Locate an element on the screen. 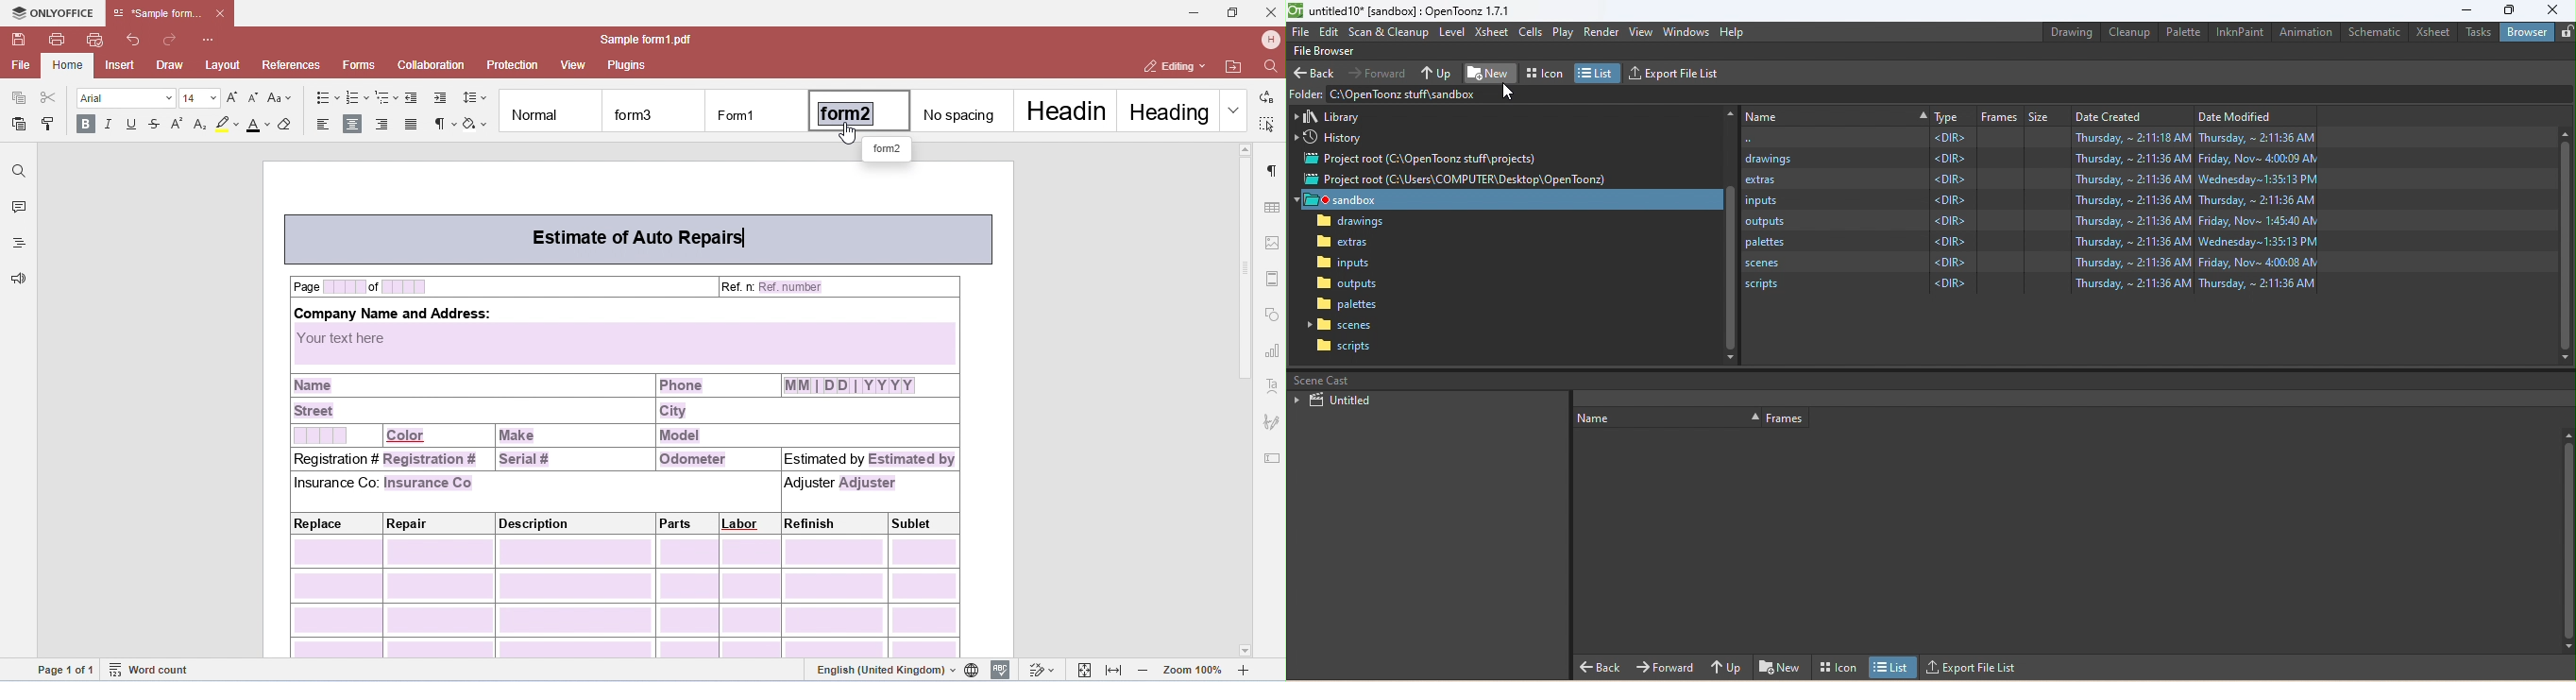 This screenshot has width=2576, height=700. numbered style is located at coordinates (358, 97).